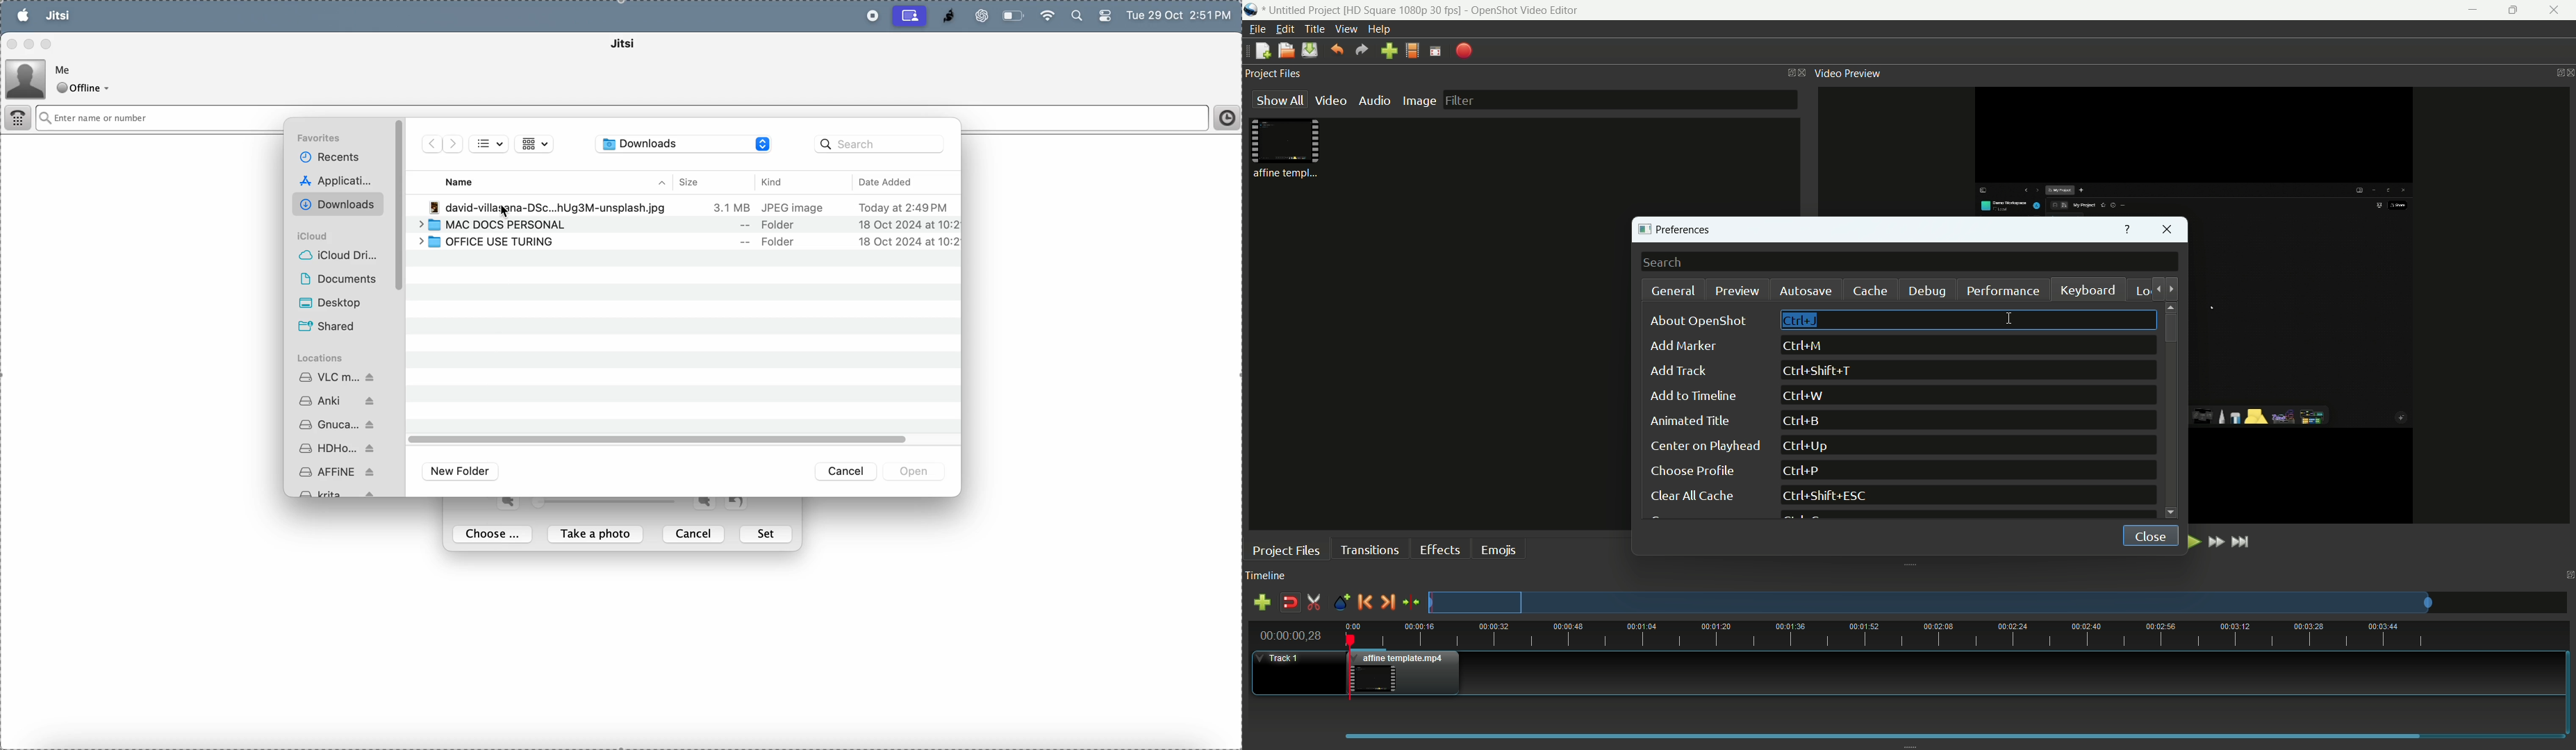  What do you see at coordinates (1828, 497) in the screenshot?
I see `keyboard shortcut` at bounding box center [1828, 497].